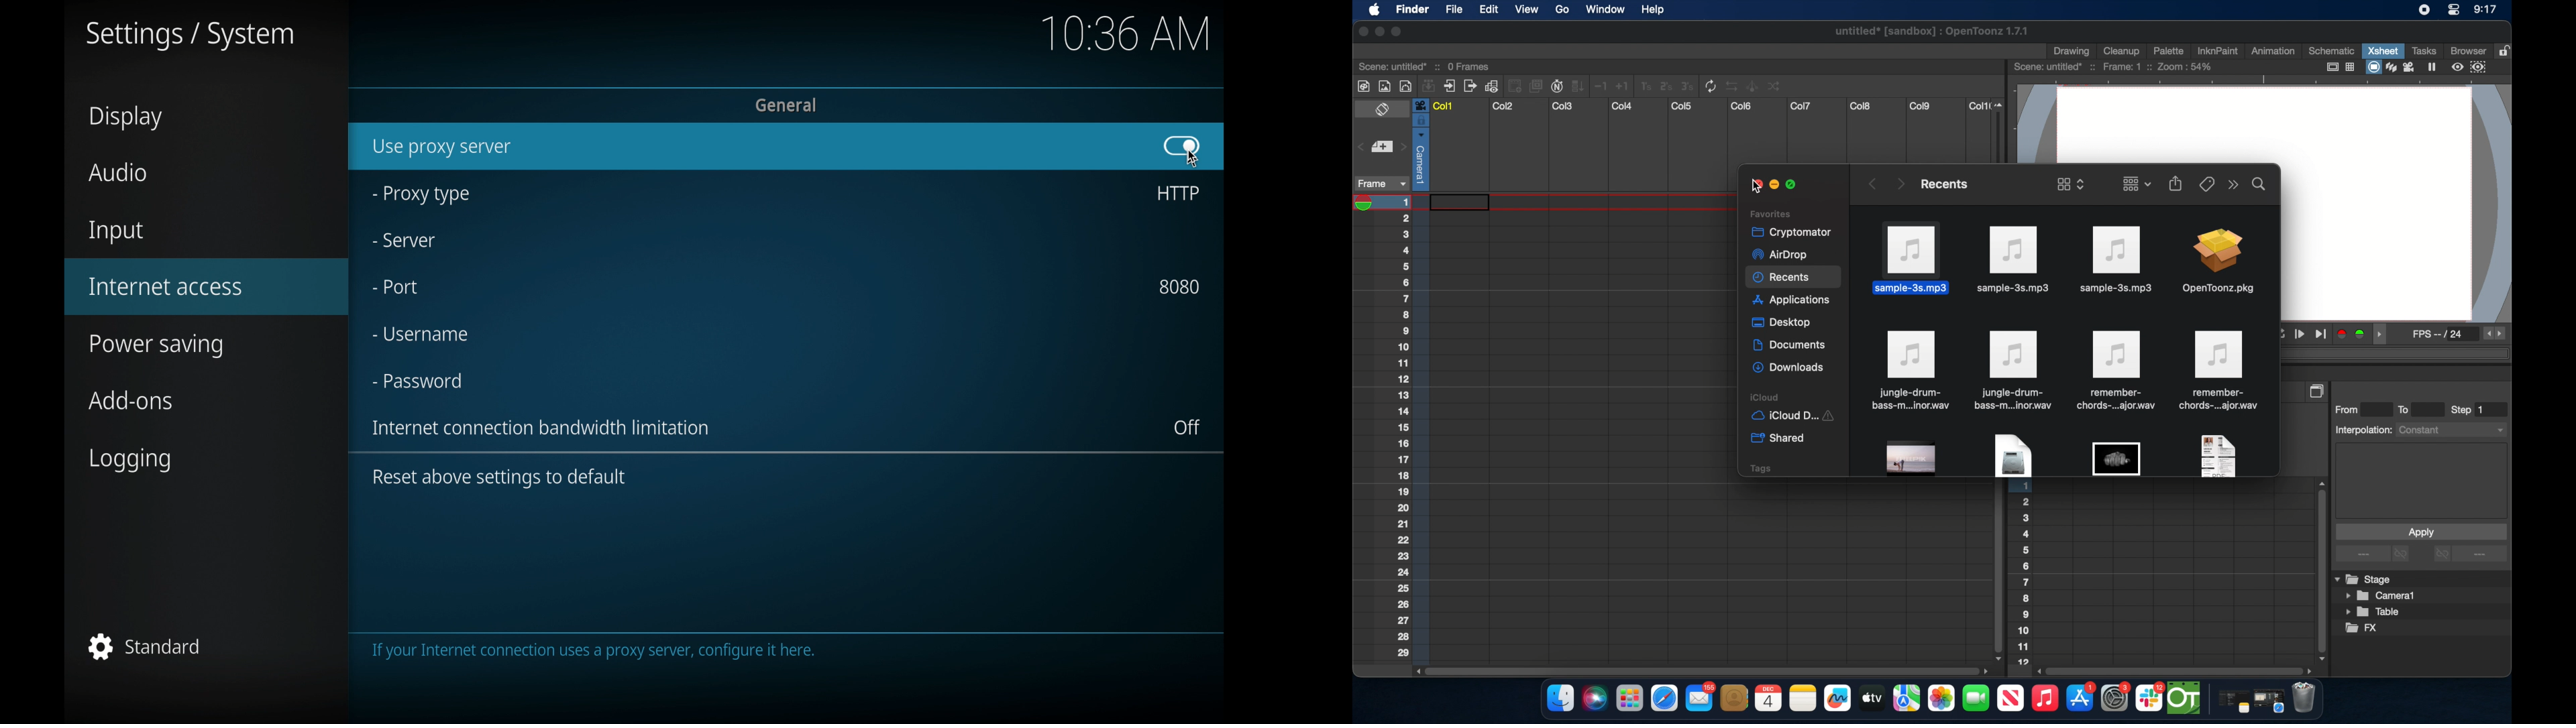 This screenshot has width=2576, height=728. Describe the element at coordinates (2217, 263) in the screenshot. I see `package icon` at that location.